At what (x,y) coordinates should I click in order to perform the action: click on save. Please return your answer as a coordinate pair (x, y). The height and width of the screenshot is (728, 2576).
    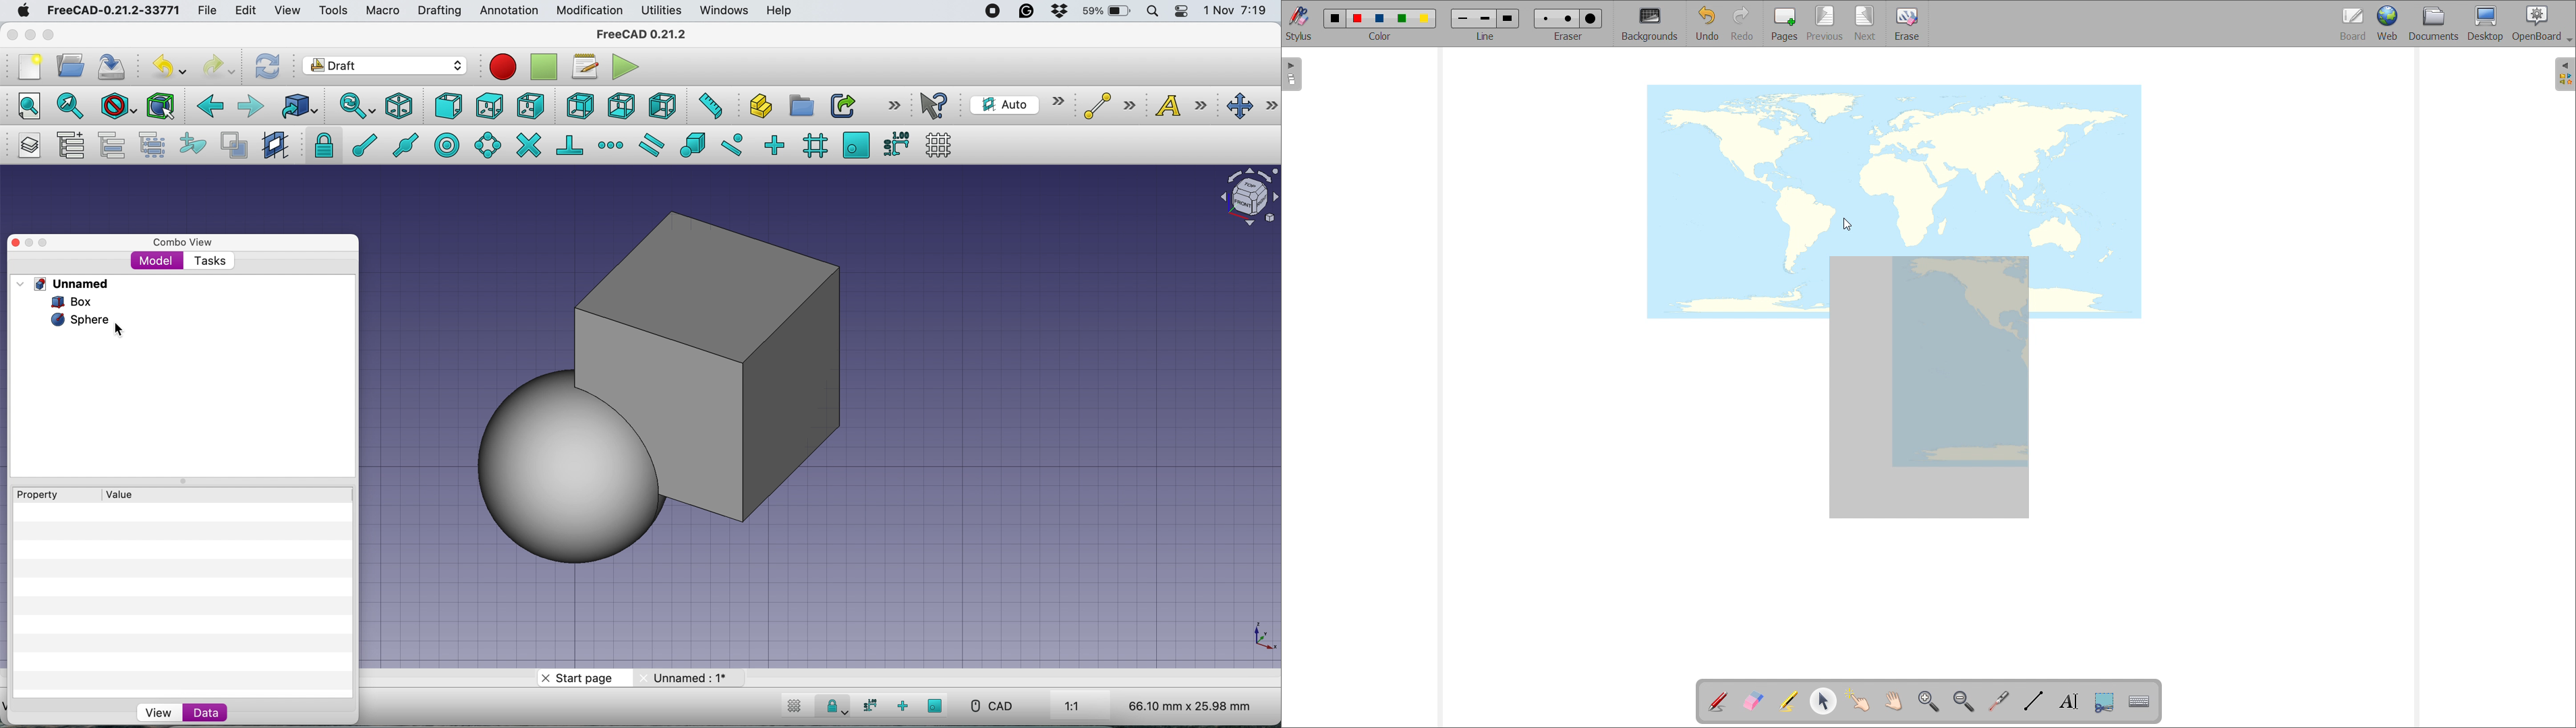
    Looking at the image, I should click on (112, 67).